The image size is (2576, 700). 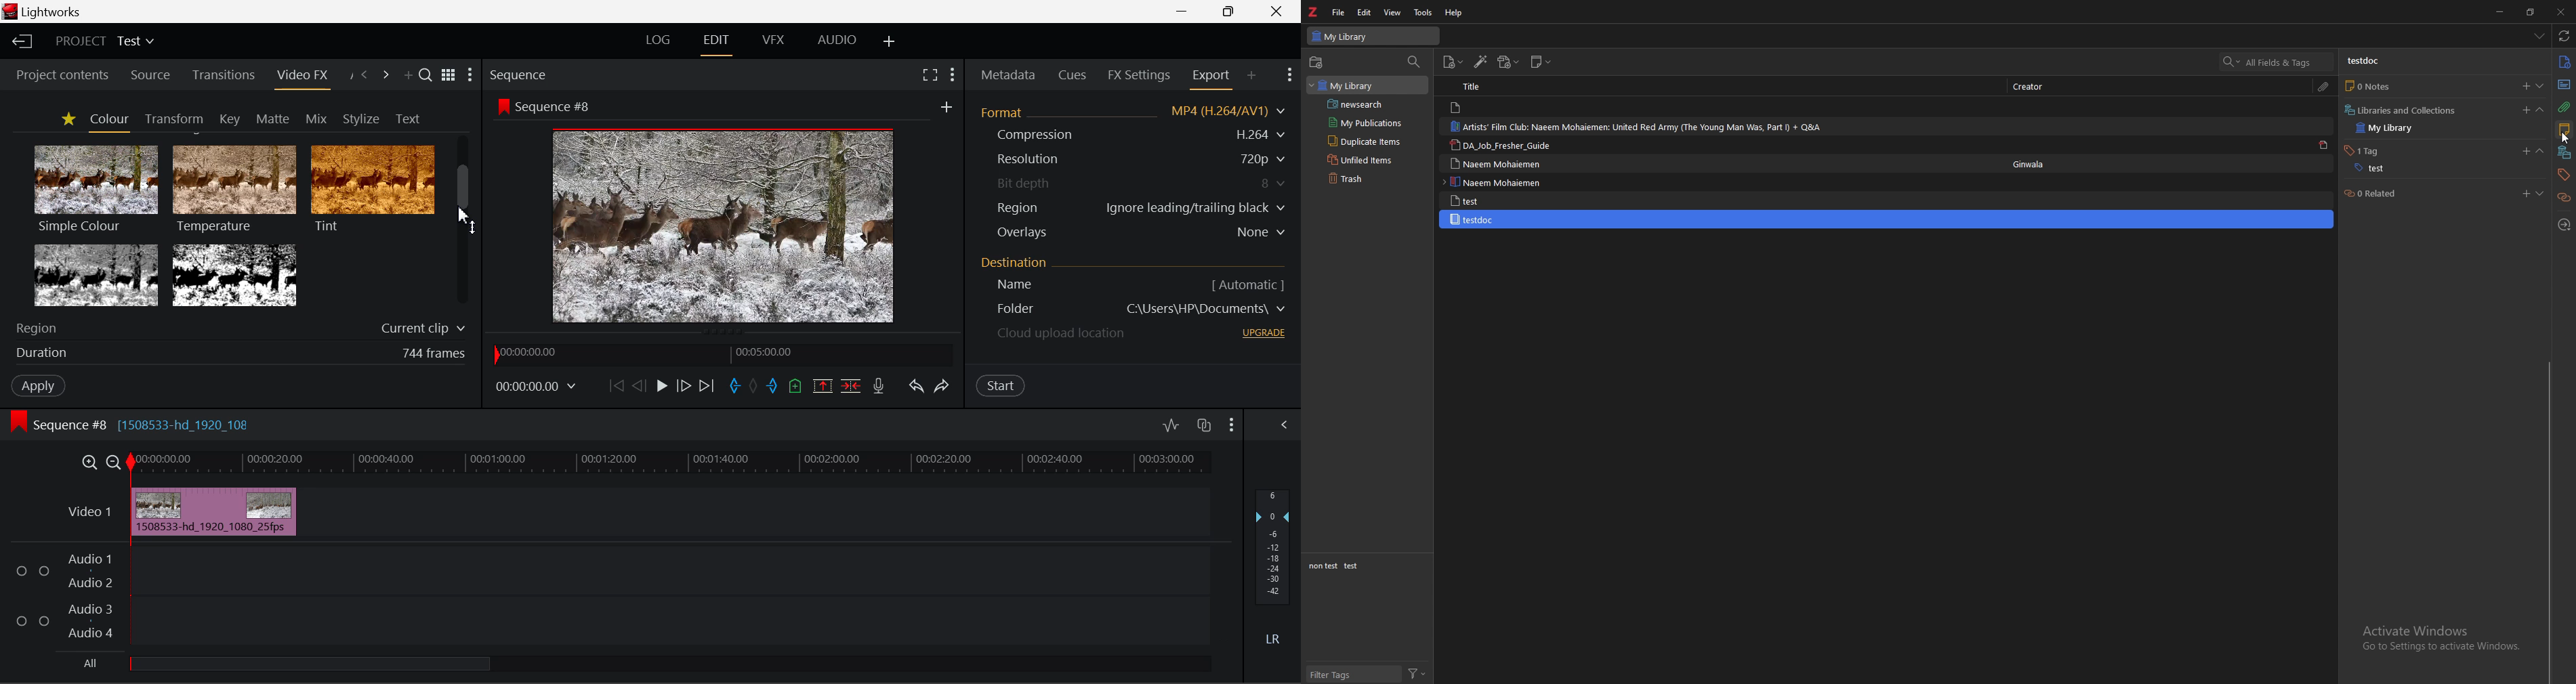 I want to click on minimize, so click(x=2498, y=11).